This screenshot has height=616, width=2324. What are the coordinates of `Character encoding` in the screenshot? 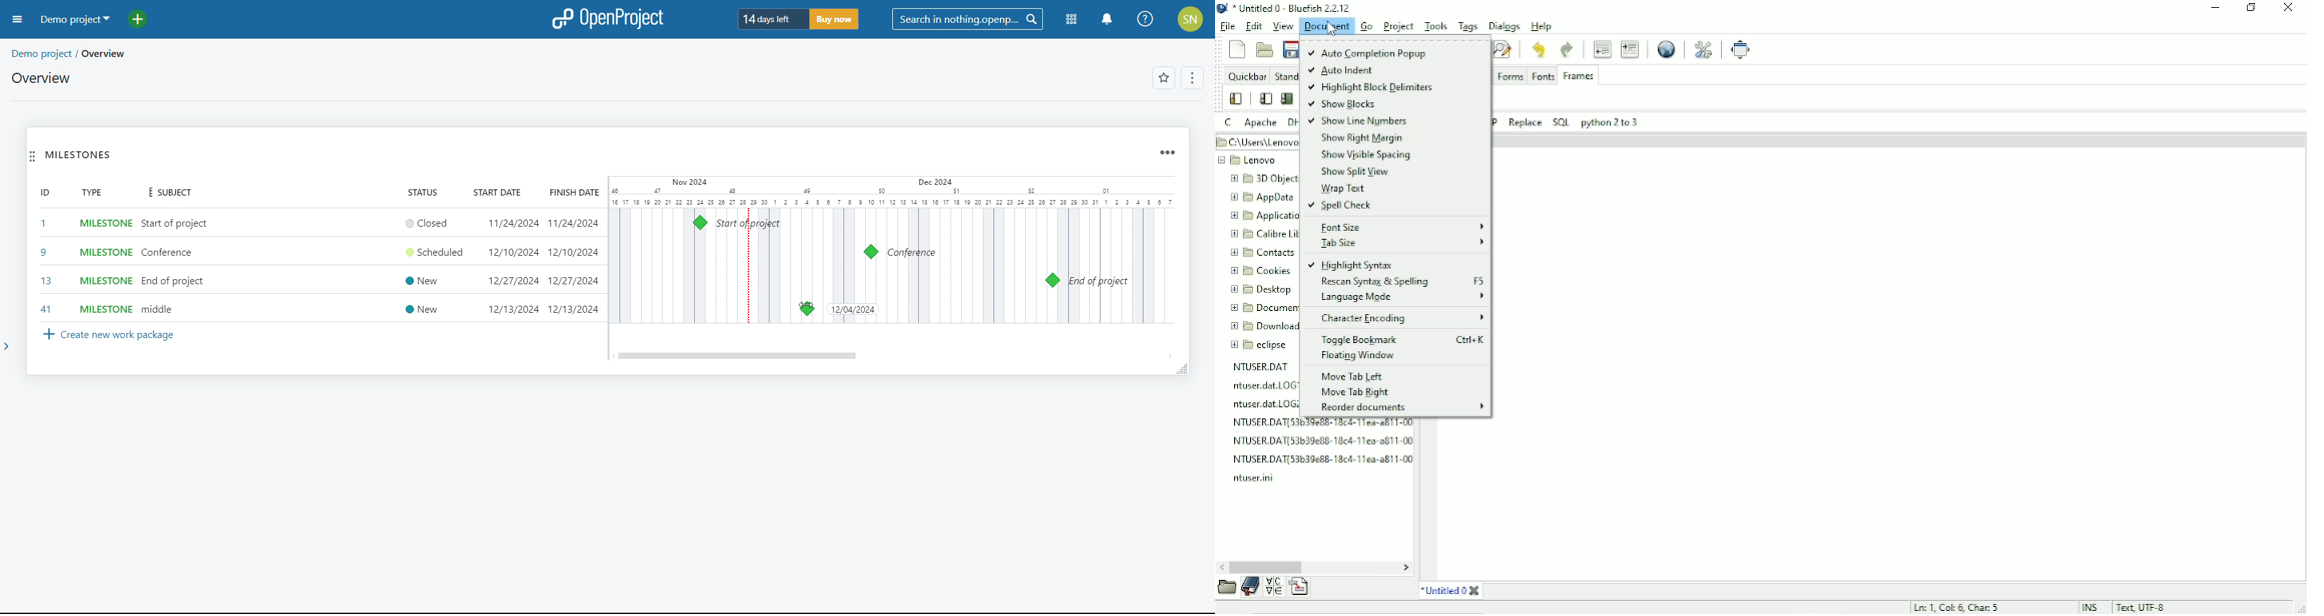 It's located at (1400, 318).